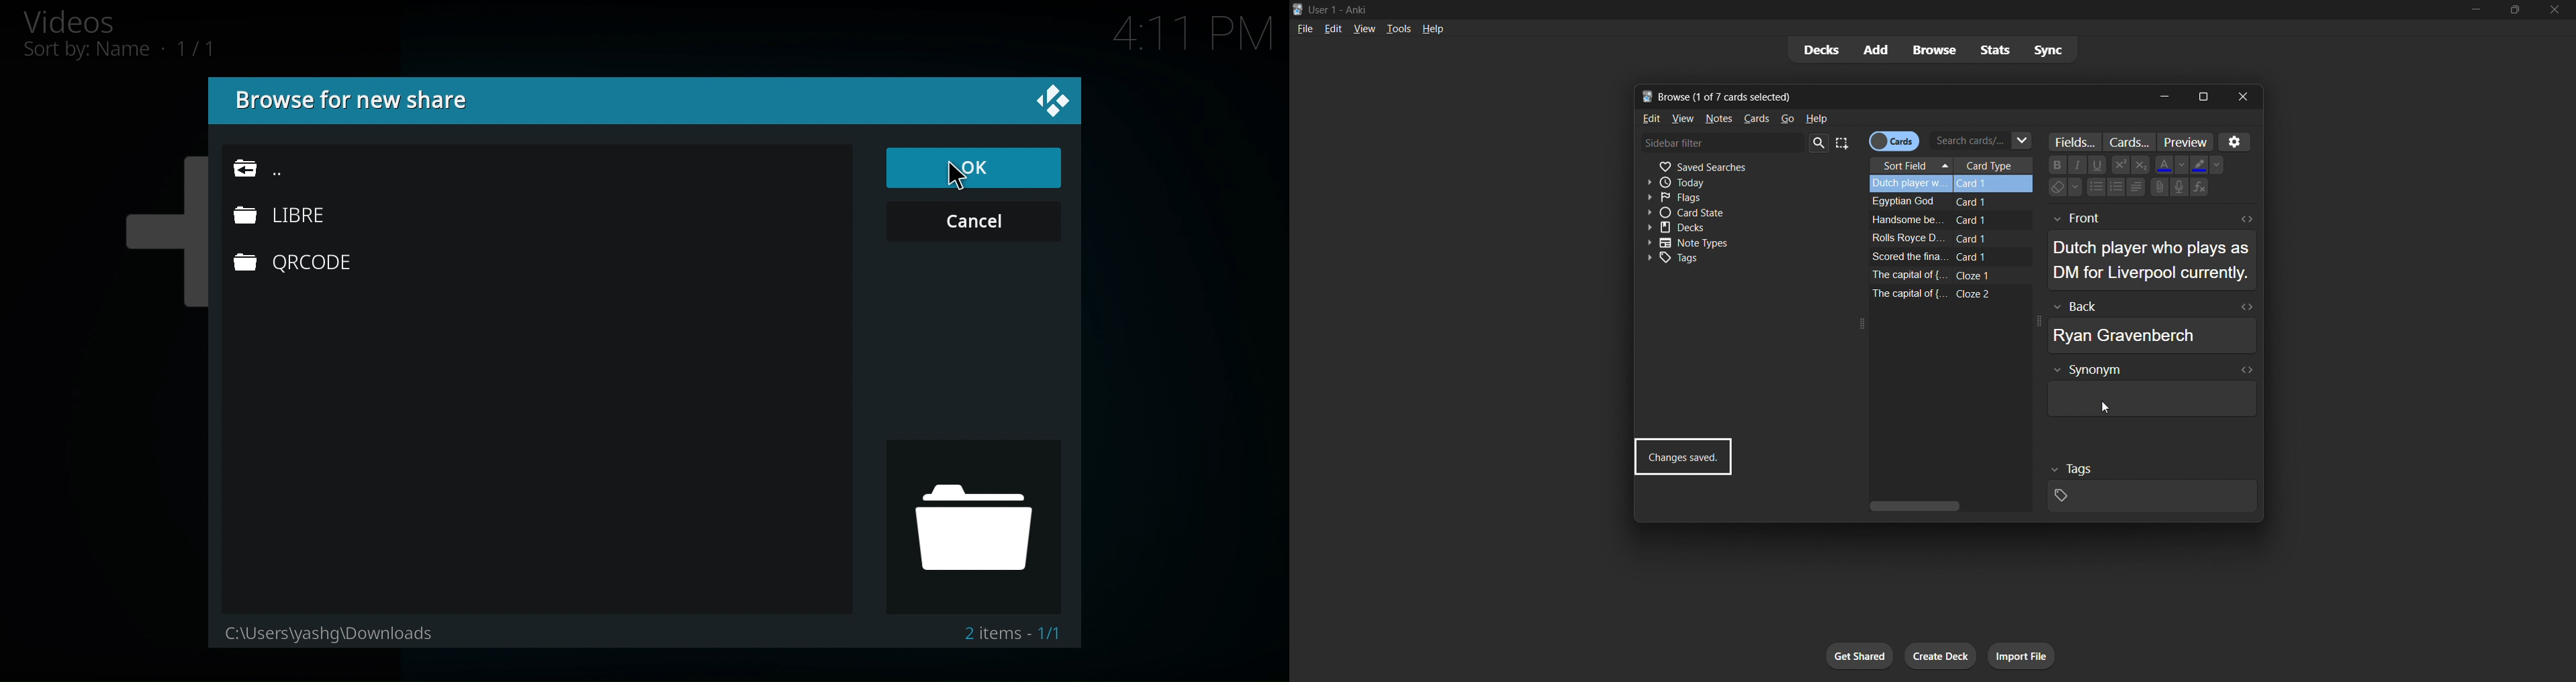 Image resolution: width=2576 pixels, height=700 pixels. I want to click on view, so click(1362, 27).